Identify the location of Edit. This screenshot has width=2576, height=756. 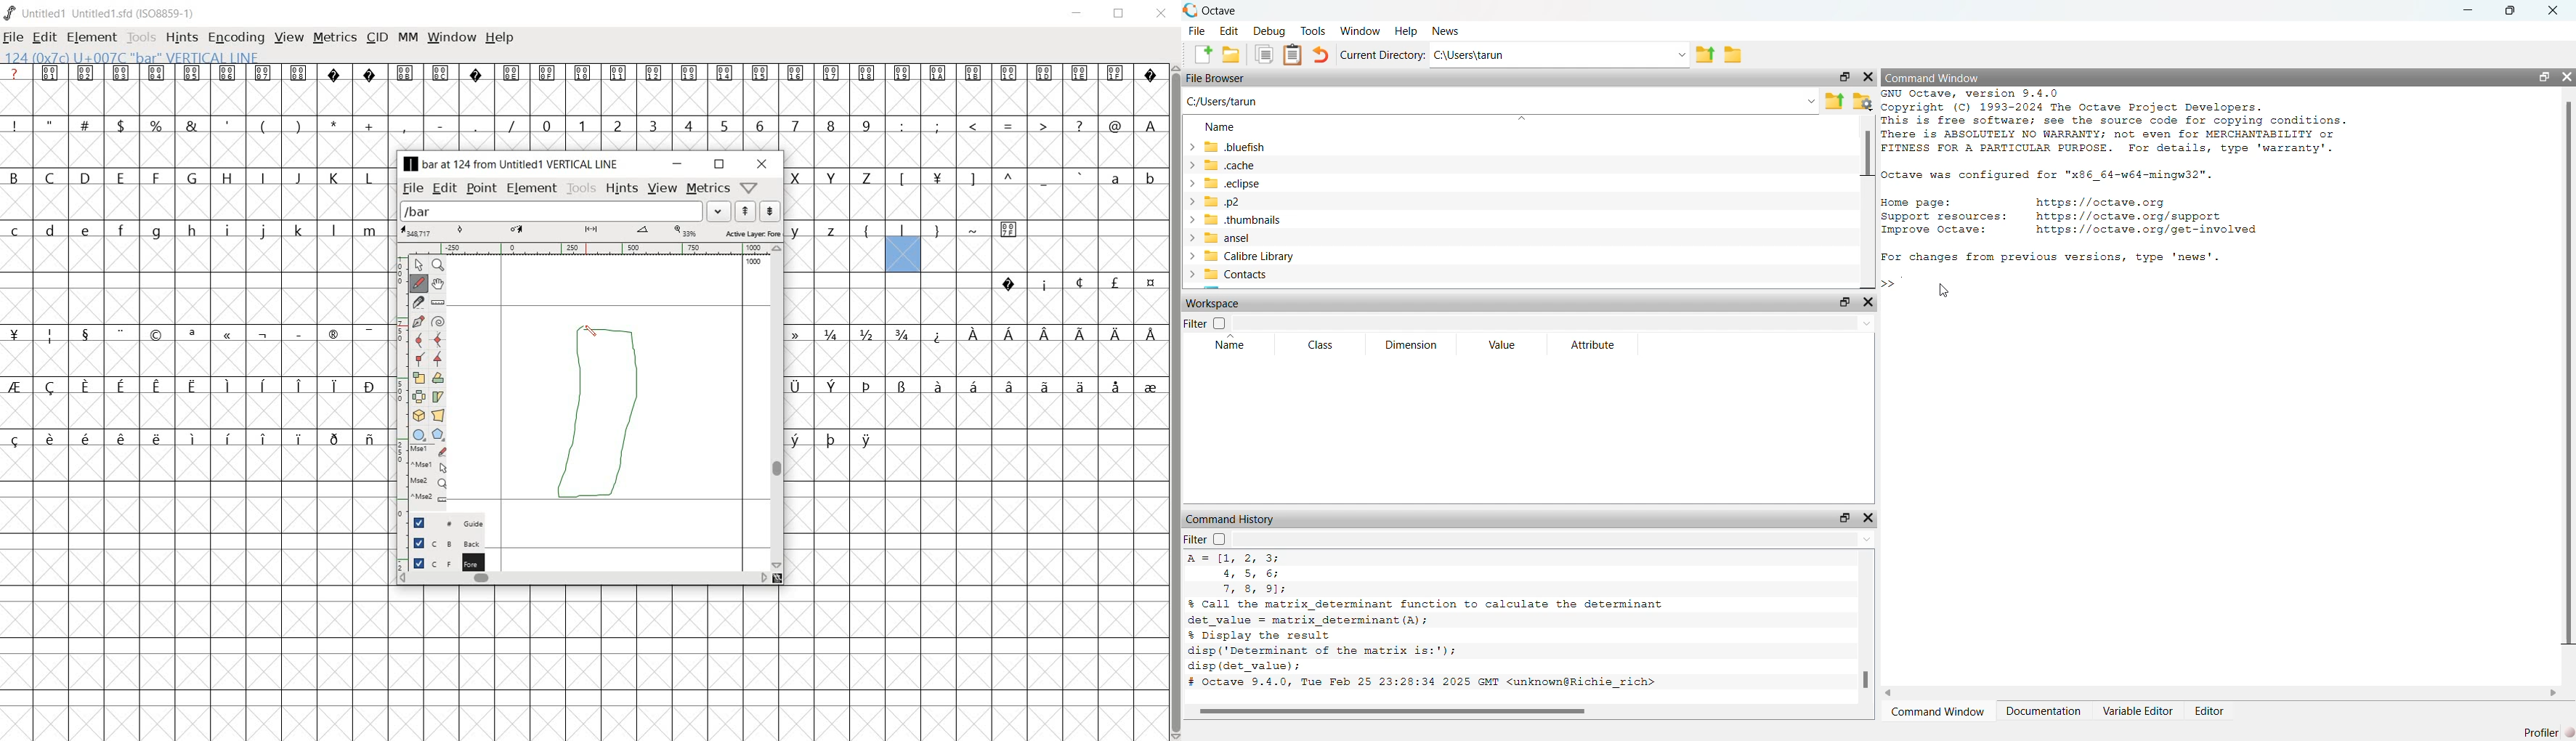
(1231, 31).